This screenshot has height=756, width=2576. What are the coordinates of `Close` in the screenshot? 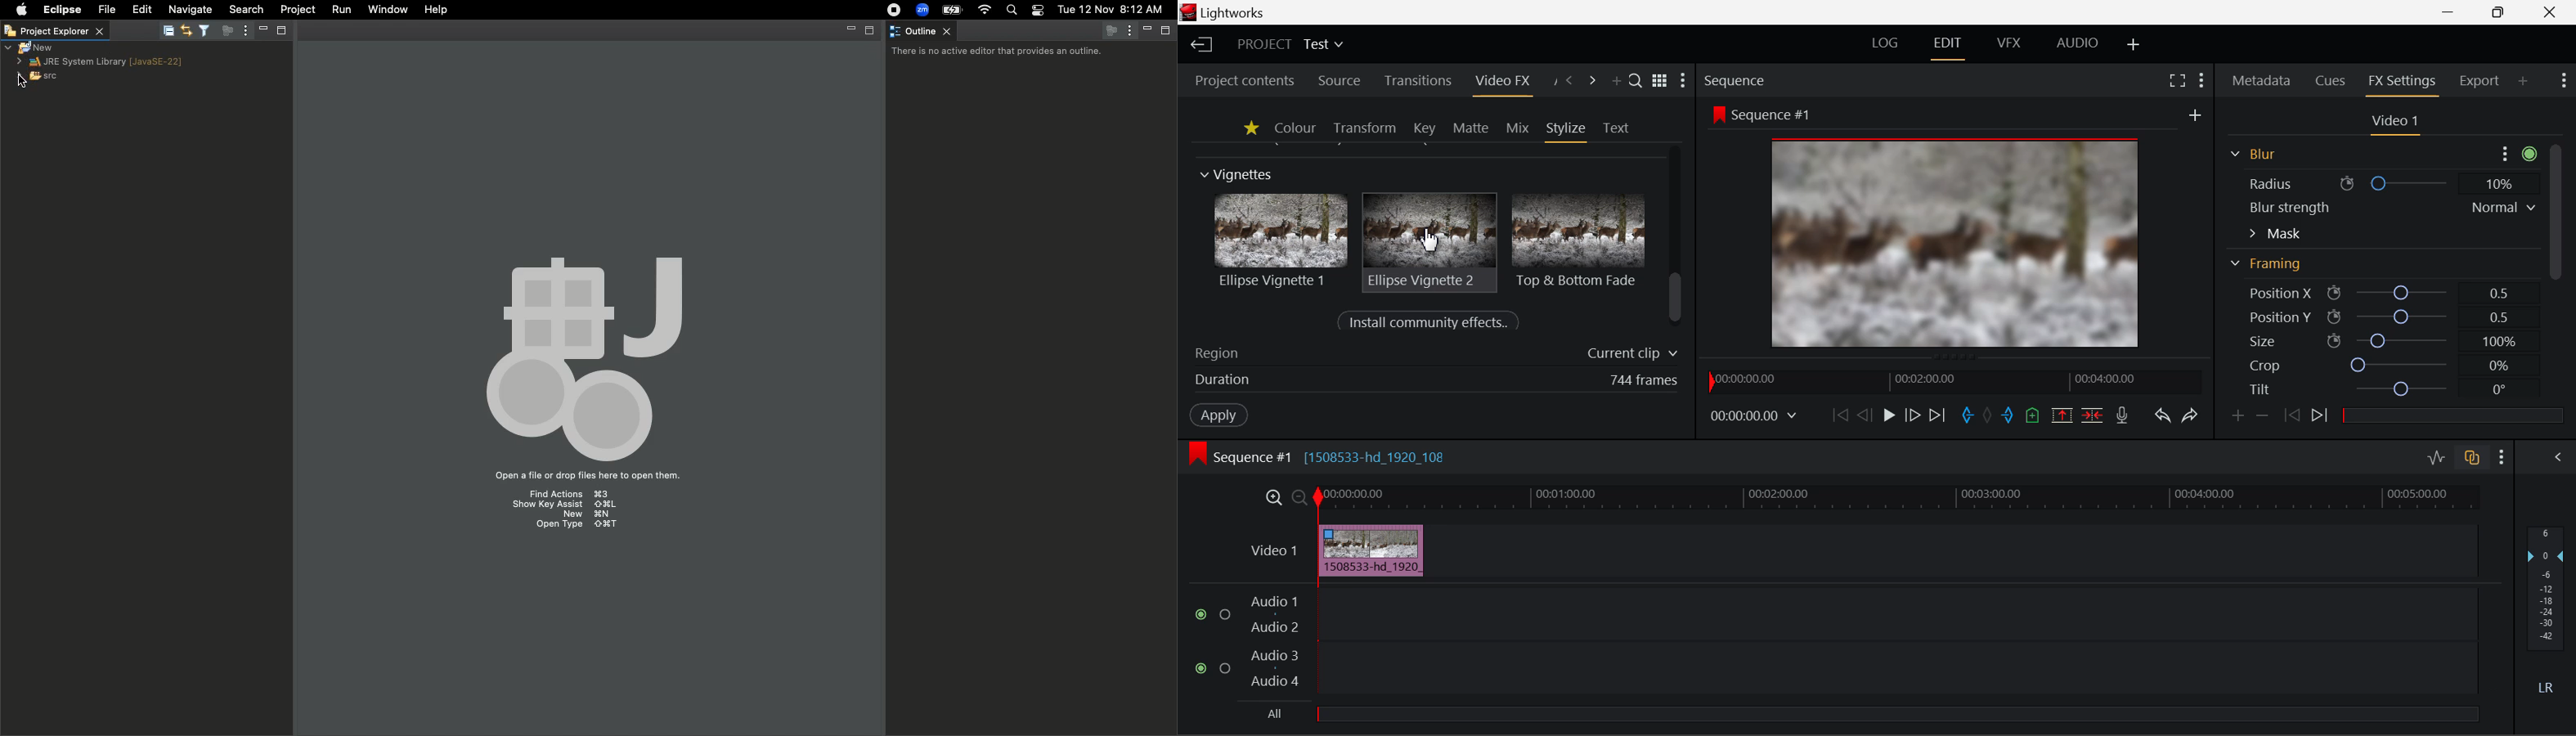 It's located at (2549, 12).